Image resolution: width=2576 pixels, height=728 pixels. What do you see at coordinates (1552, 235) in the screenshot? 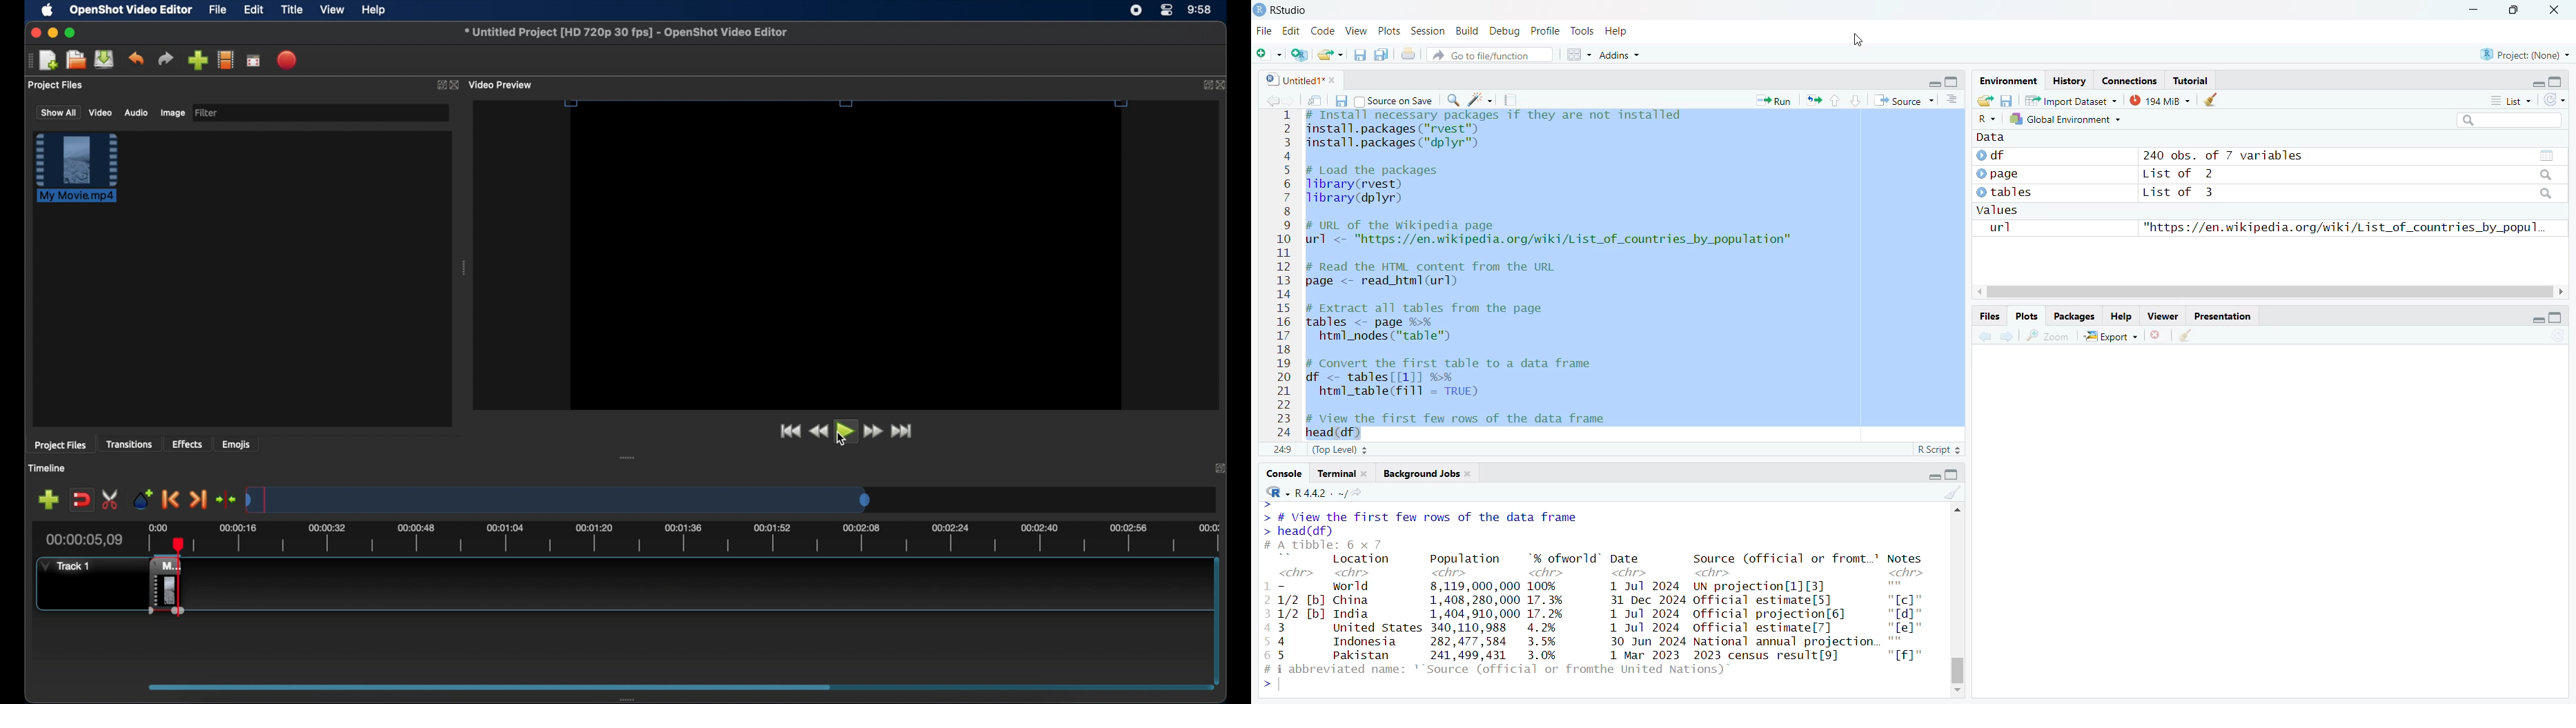
I see `# URL of the wikipedia pageurl <- "https://en.wikipedia.org/wiki/List_of_countries_by population"` at bounding box center [1552, 235].